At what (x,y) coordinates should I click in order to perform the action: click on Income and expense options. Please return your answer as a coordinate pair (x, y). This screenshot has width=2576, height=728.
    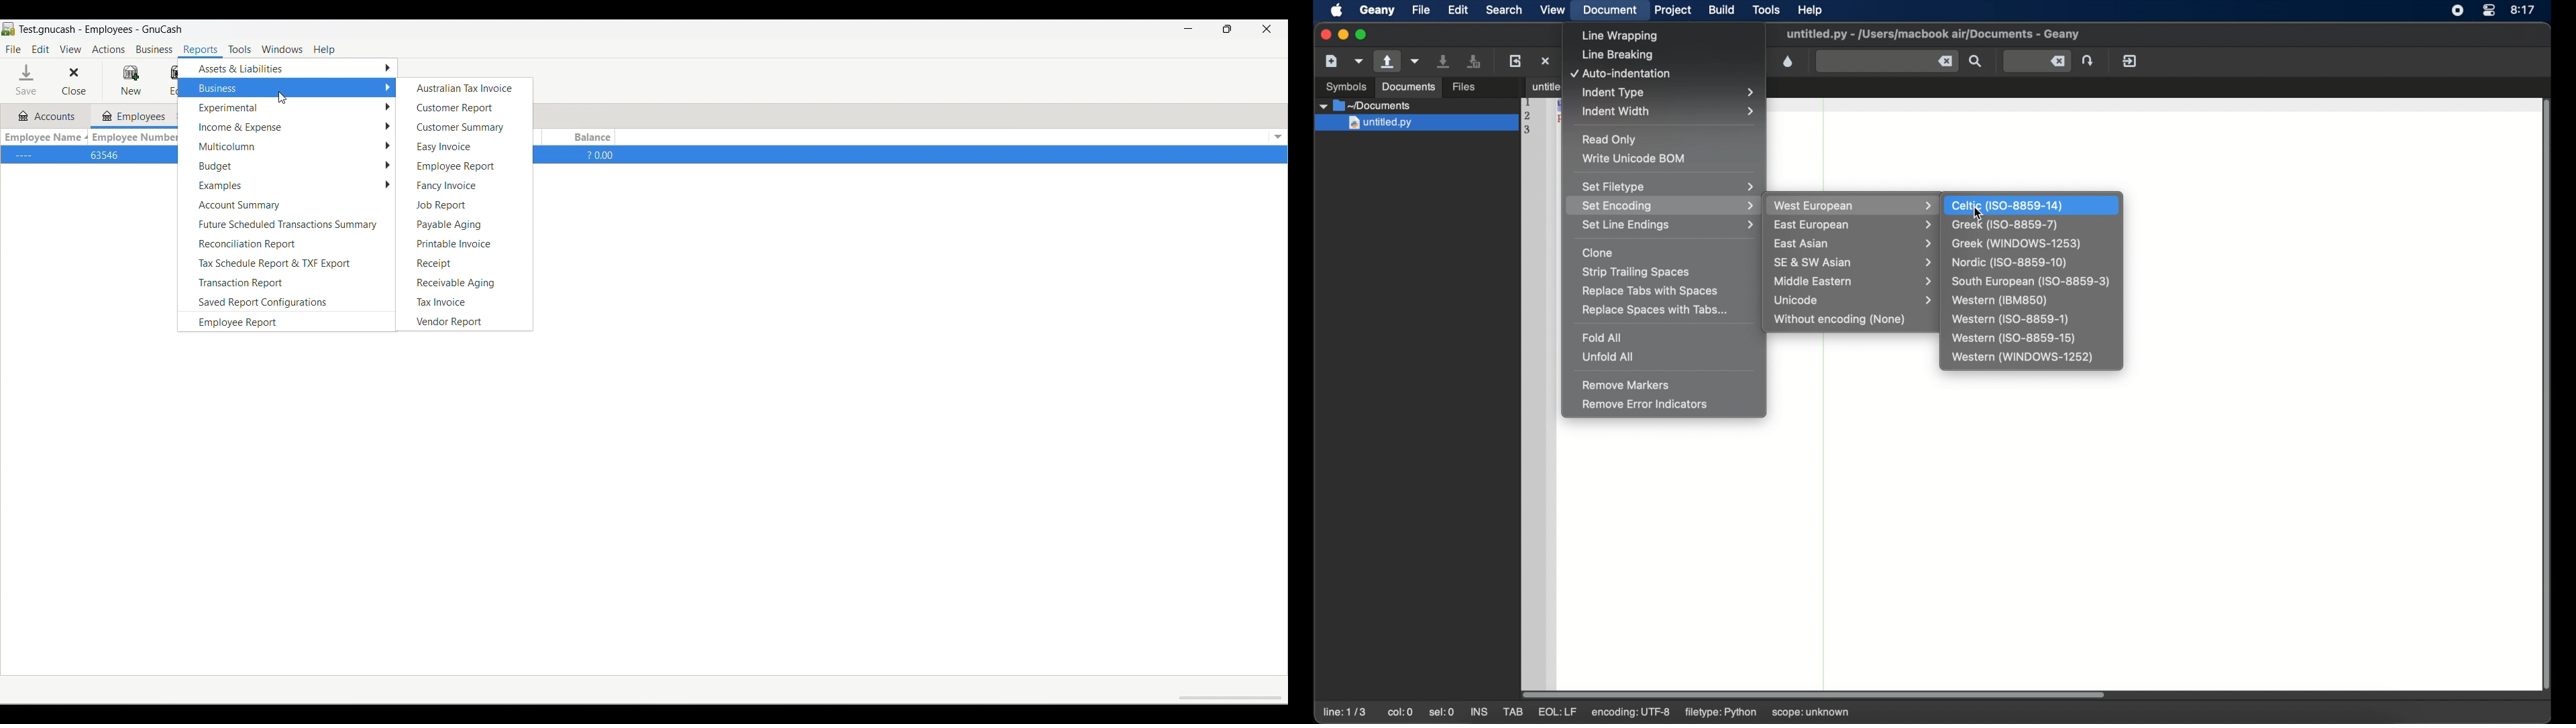
    Looking at the image, I should click on (287, 127).